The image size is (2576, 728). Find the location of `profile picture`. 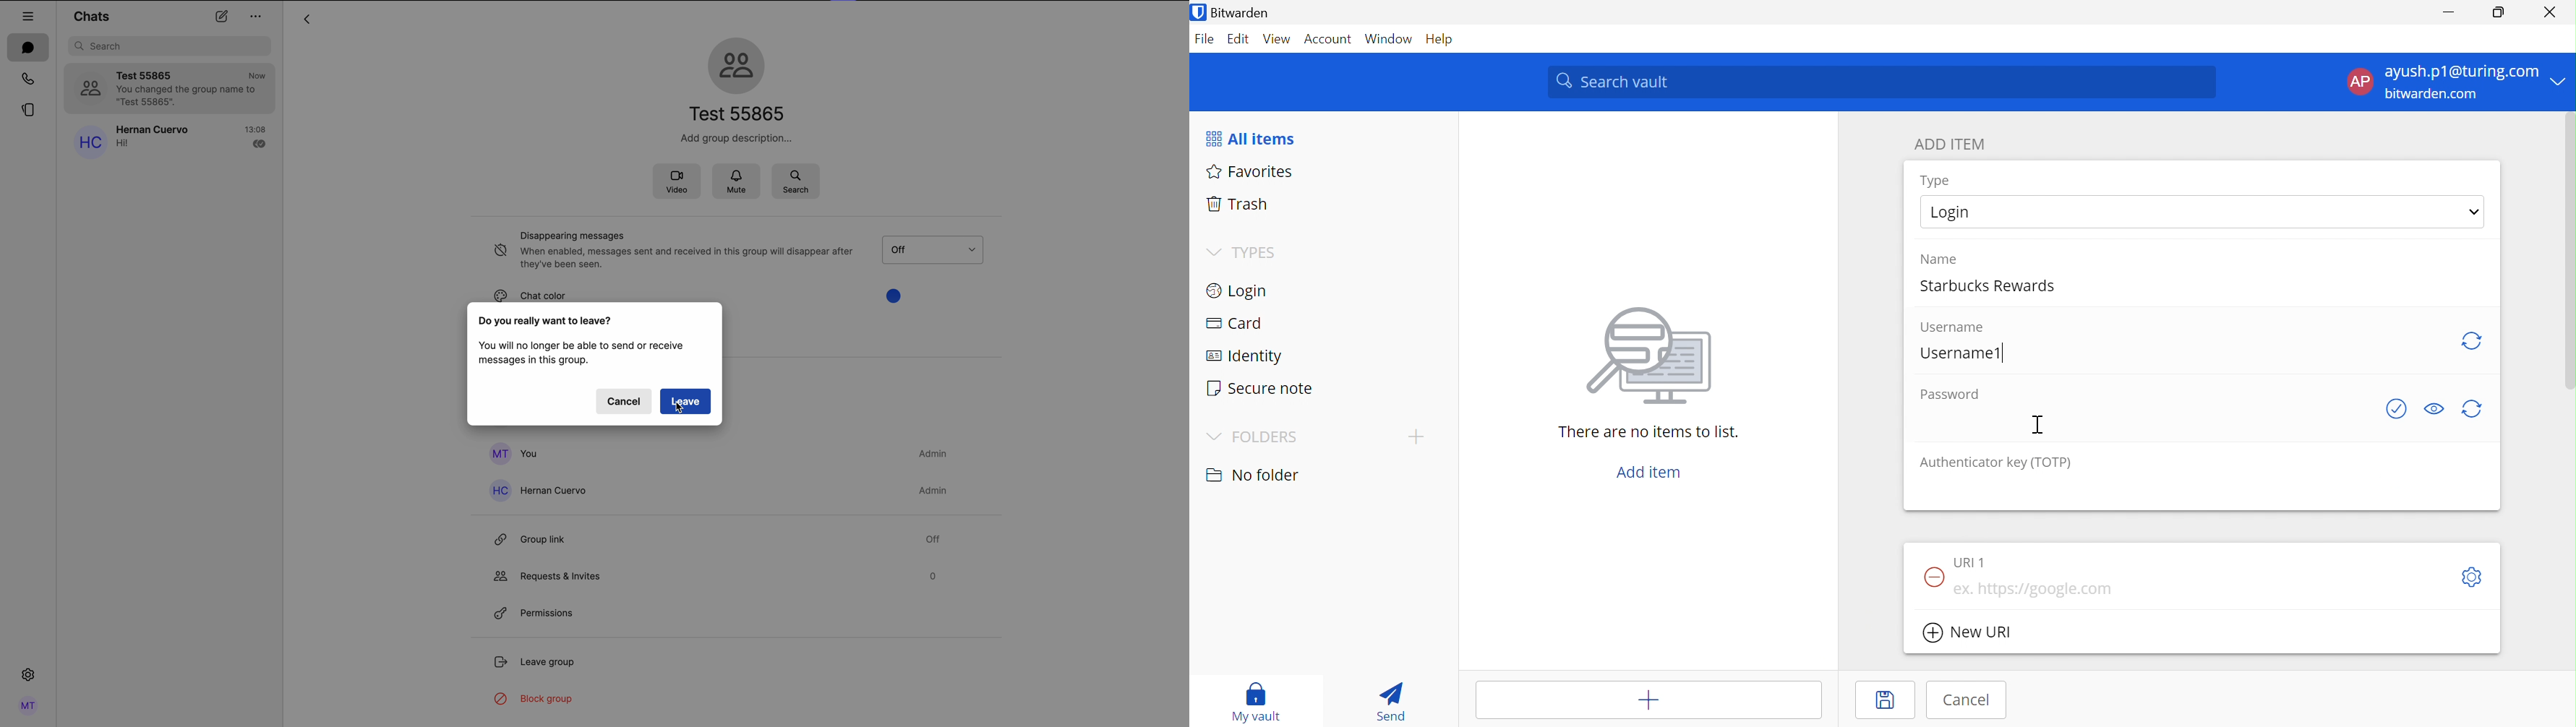

profile picture is located at coordinates (89, 87).